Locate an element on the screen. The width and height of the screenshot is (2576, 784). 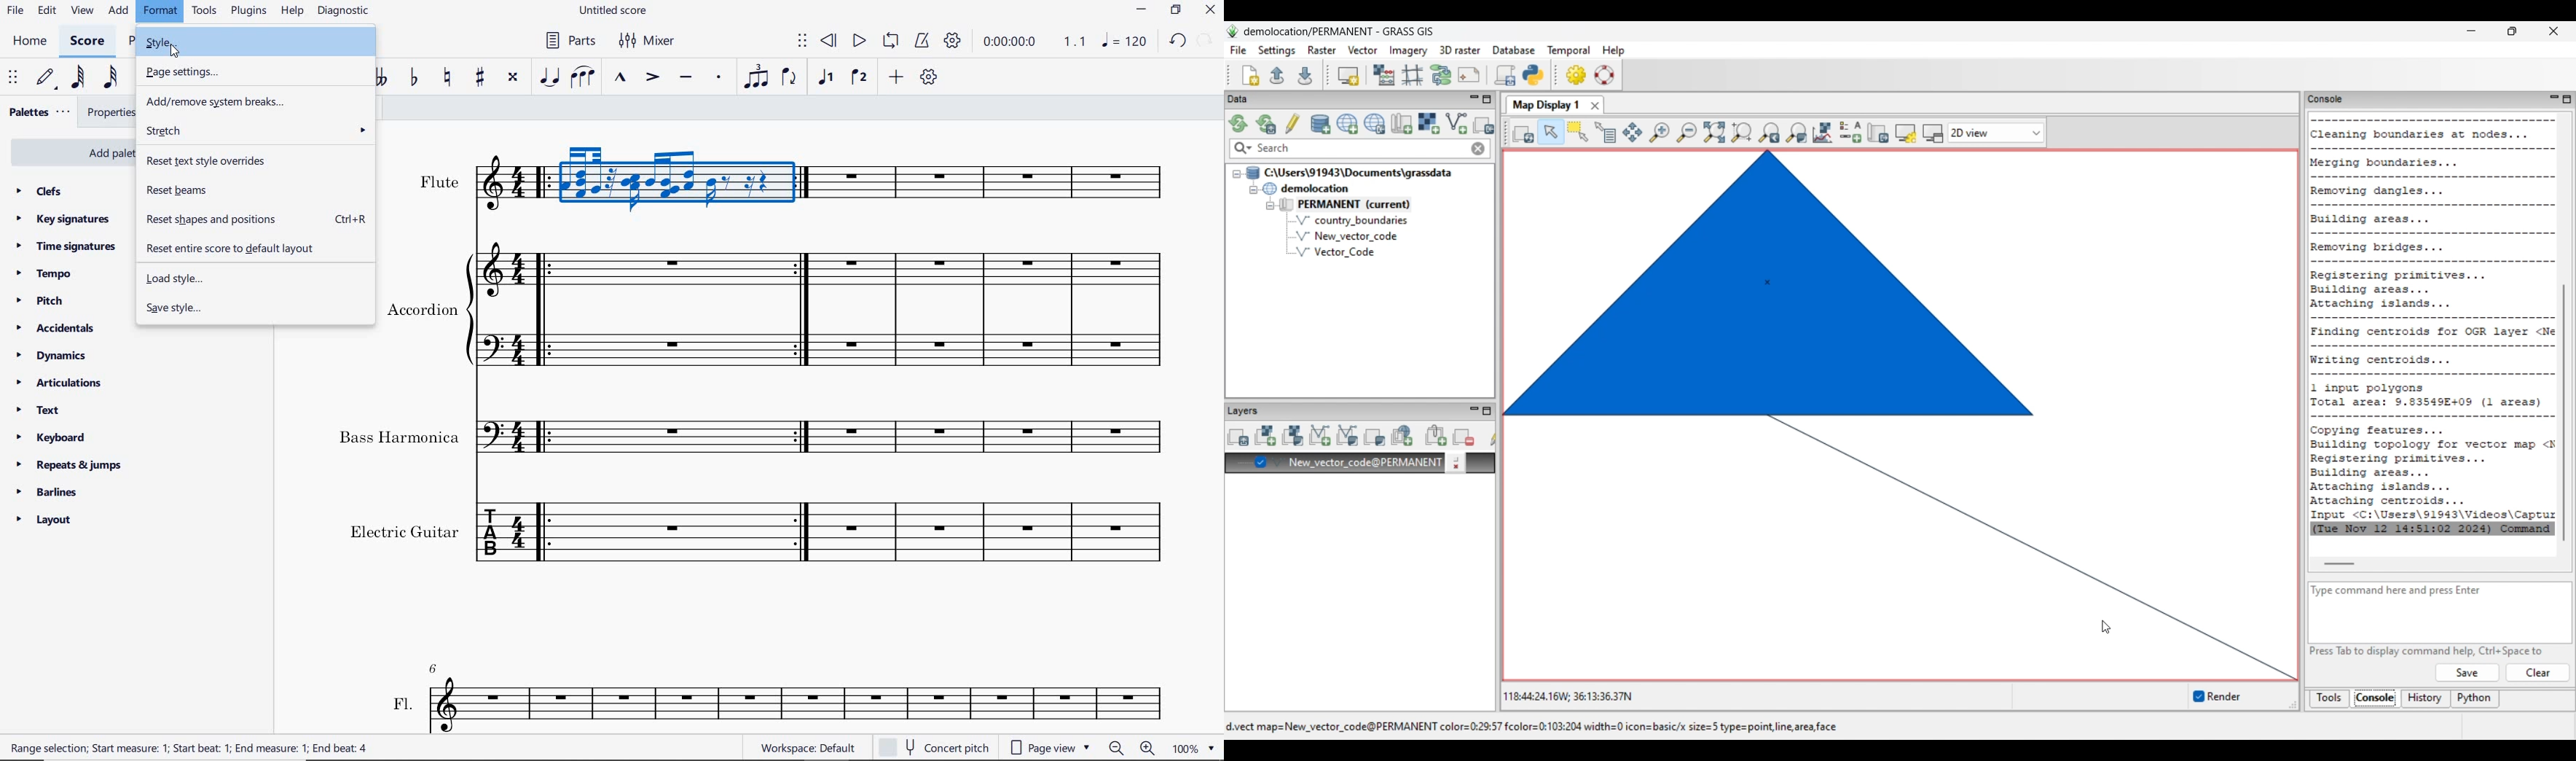
Double click to collapse demolocation is located at coordinates (1306, 188).